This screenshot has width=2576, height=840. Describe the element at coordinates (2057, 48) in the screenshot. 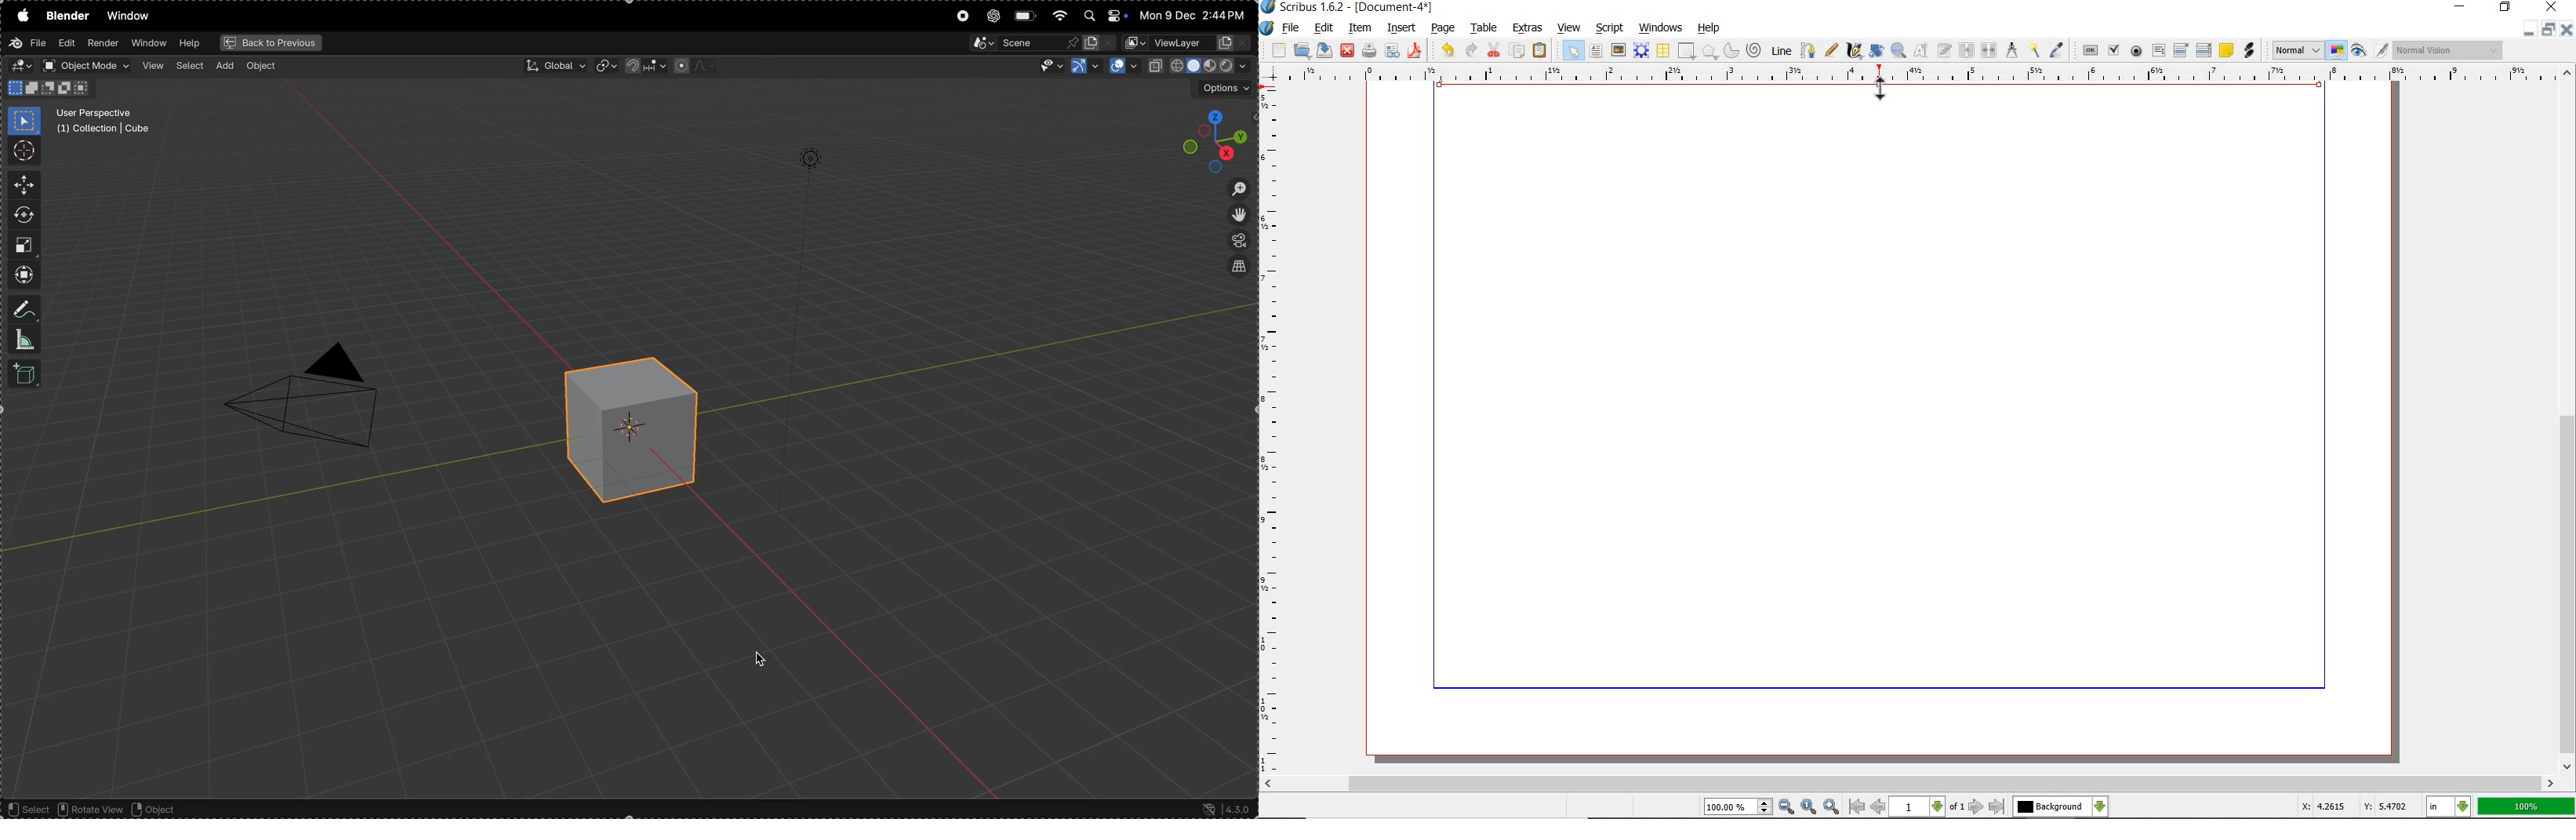

I see `eye dropper` at that location.